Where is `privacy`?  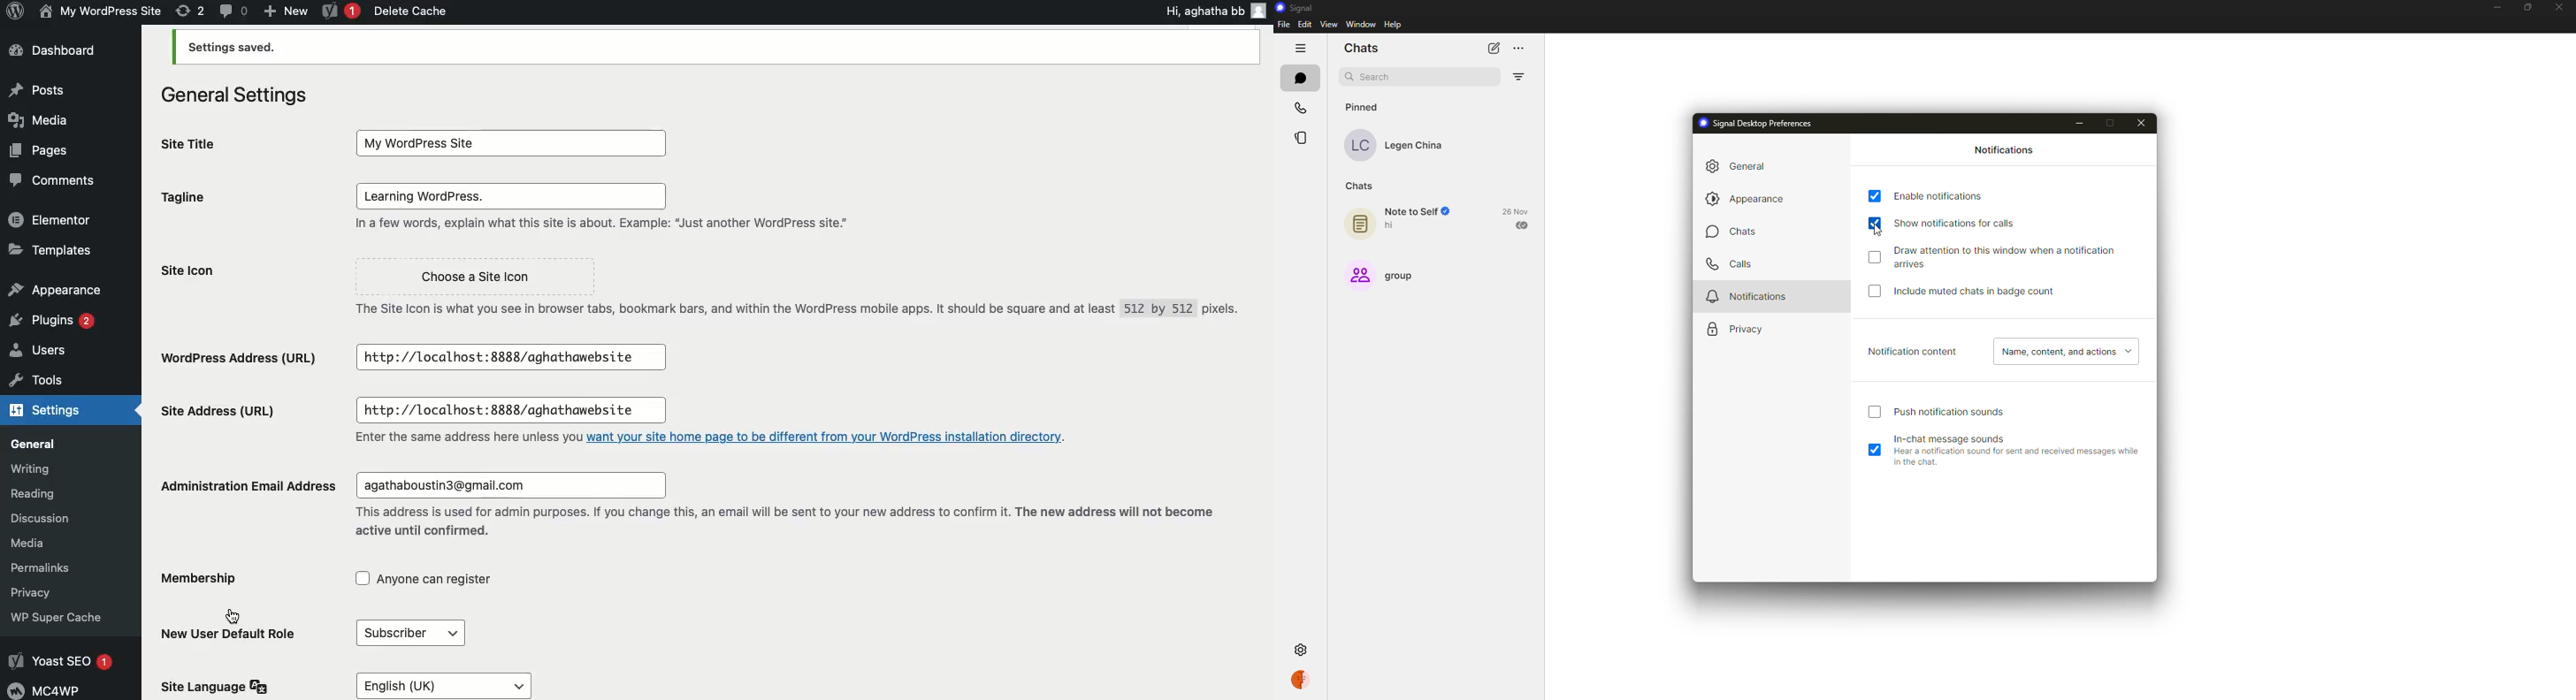
privacy is located at coordinates (1738, 328).